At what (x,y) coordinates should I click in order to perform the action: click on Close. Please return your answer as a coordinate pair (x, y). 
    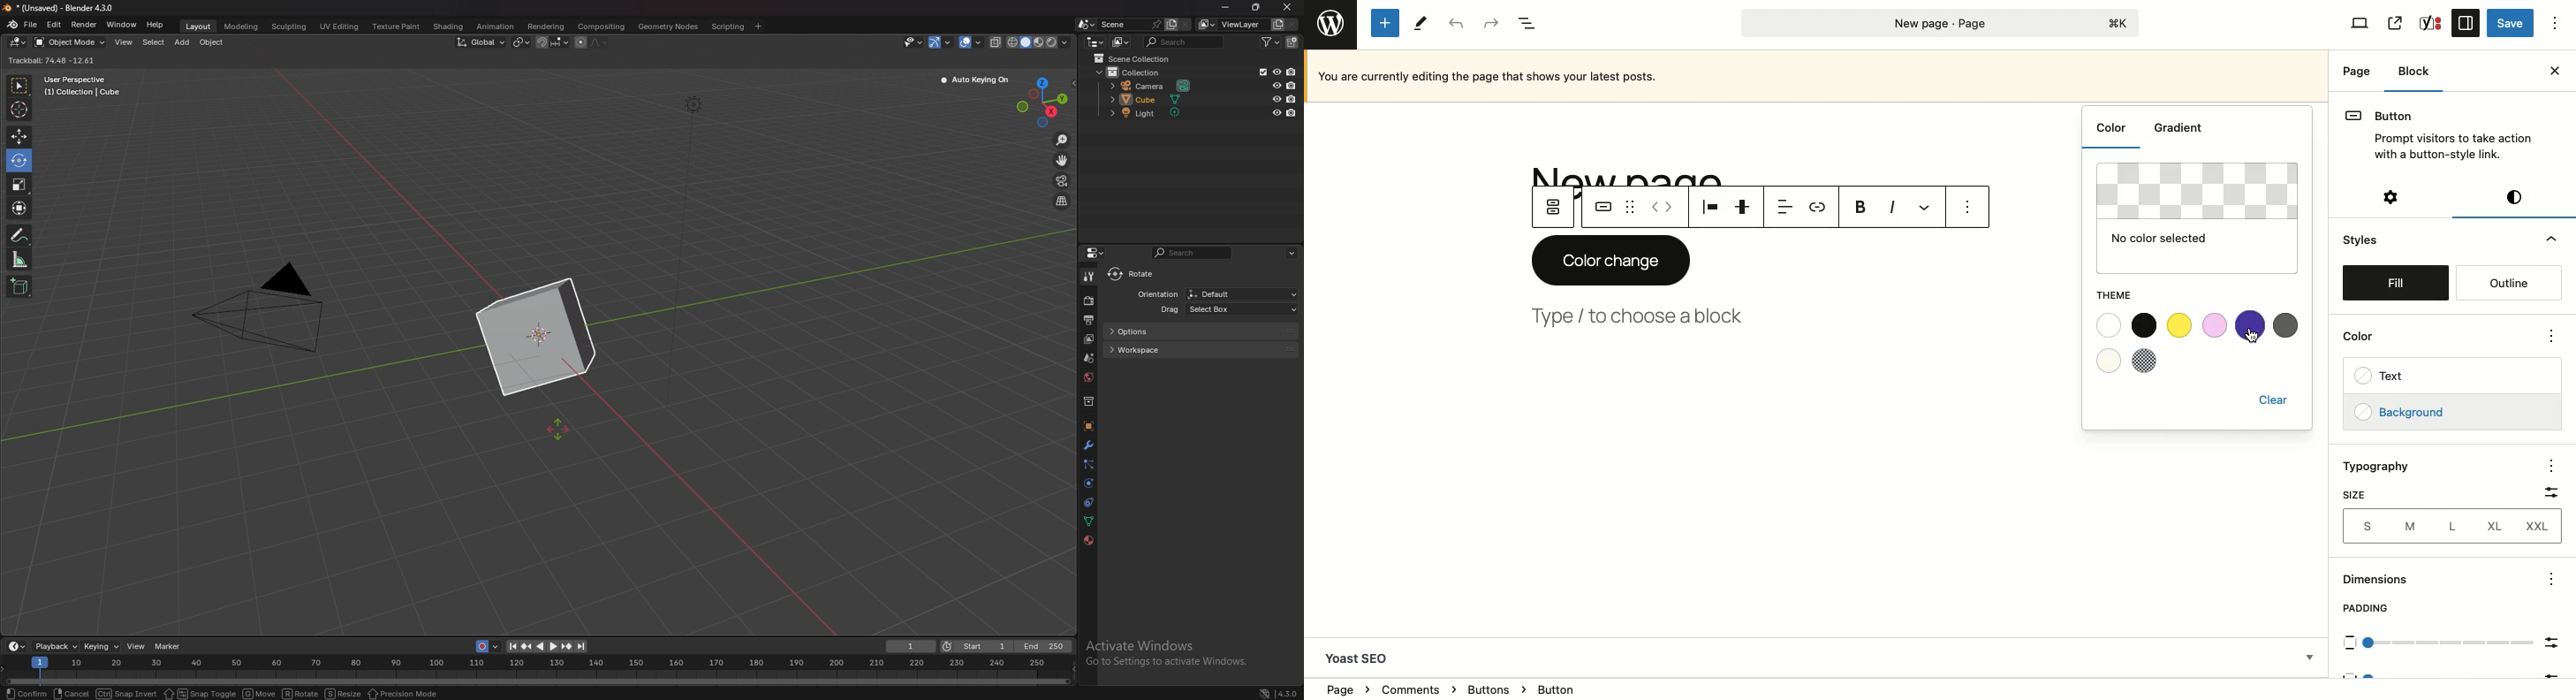
    Looking at the image, I should click on (2553, 71).